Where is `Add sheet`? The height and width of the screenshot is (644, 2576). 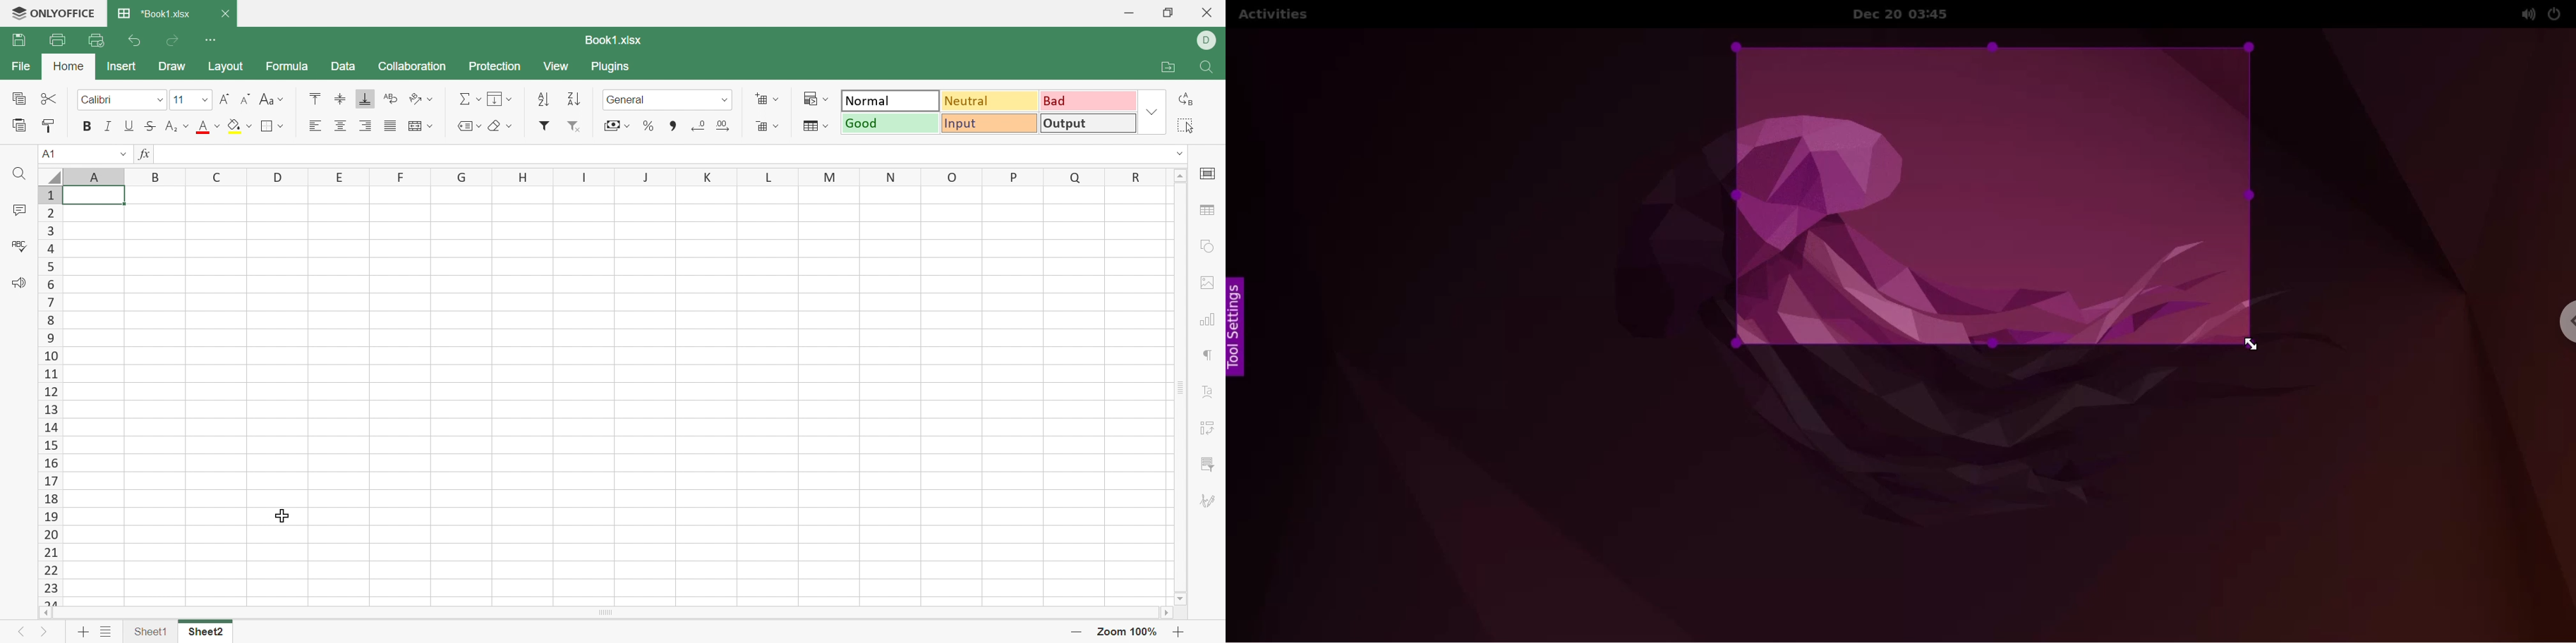
Add sheet is located at coordinates (80, 629).